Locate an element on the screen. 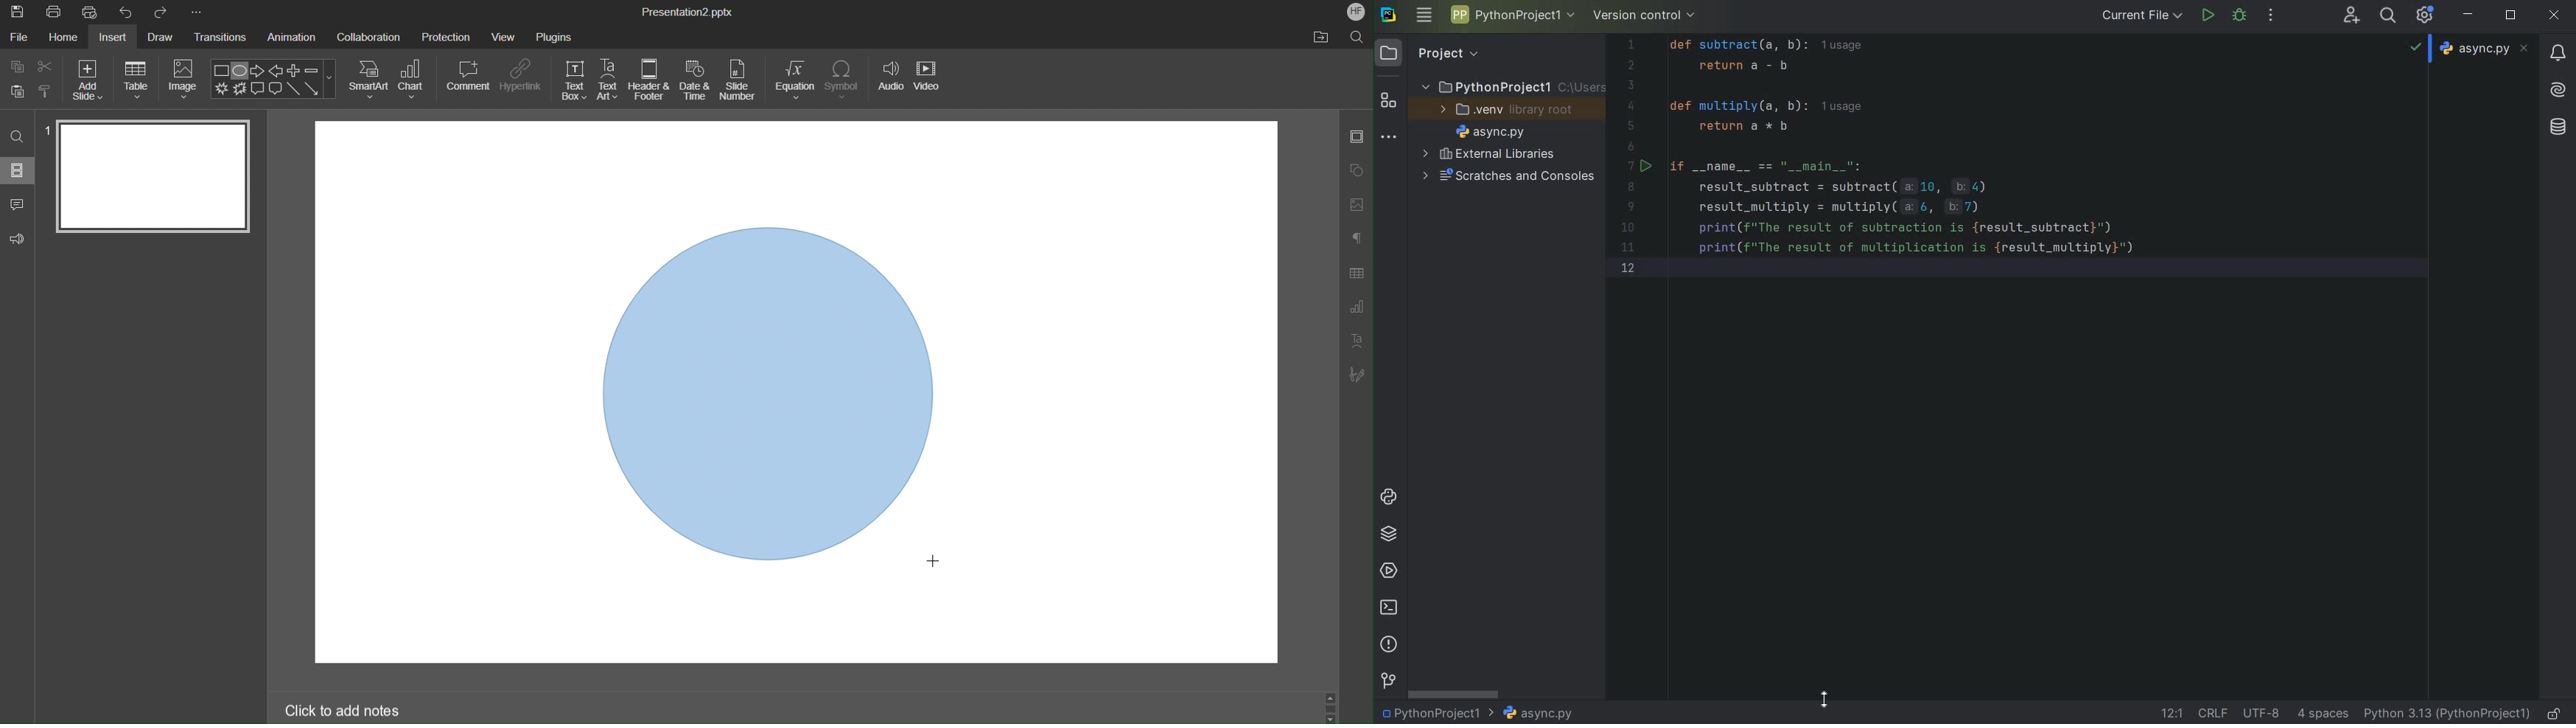 Image resolution: width=2576 pixels, height=728 pixels. search everywhere is located at coordinates (2389, 15).